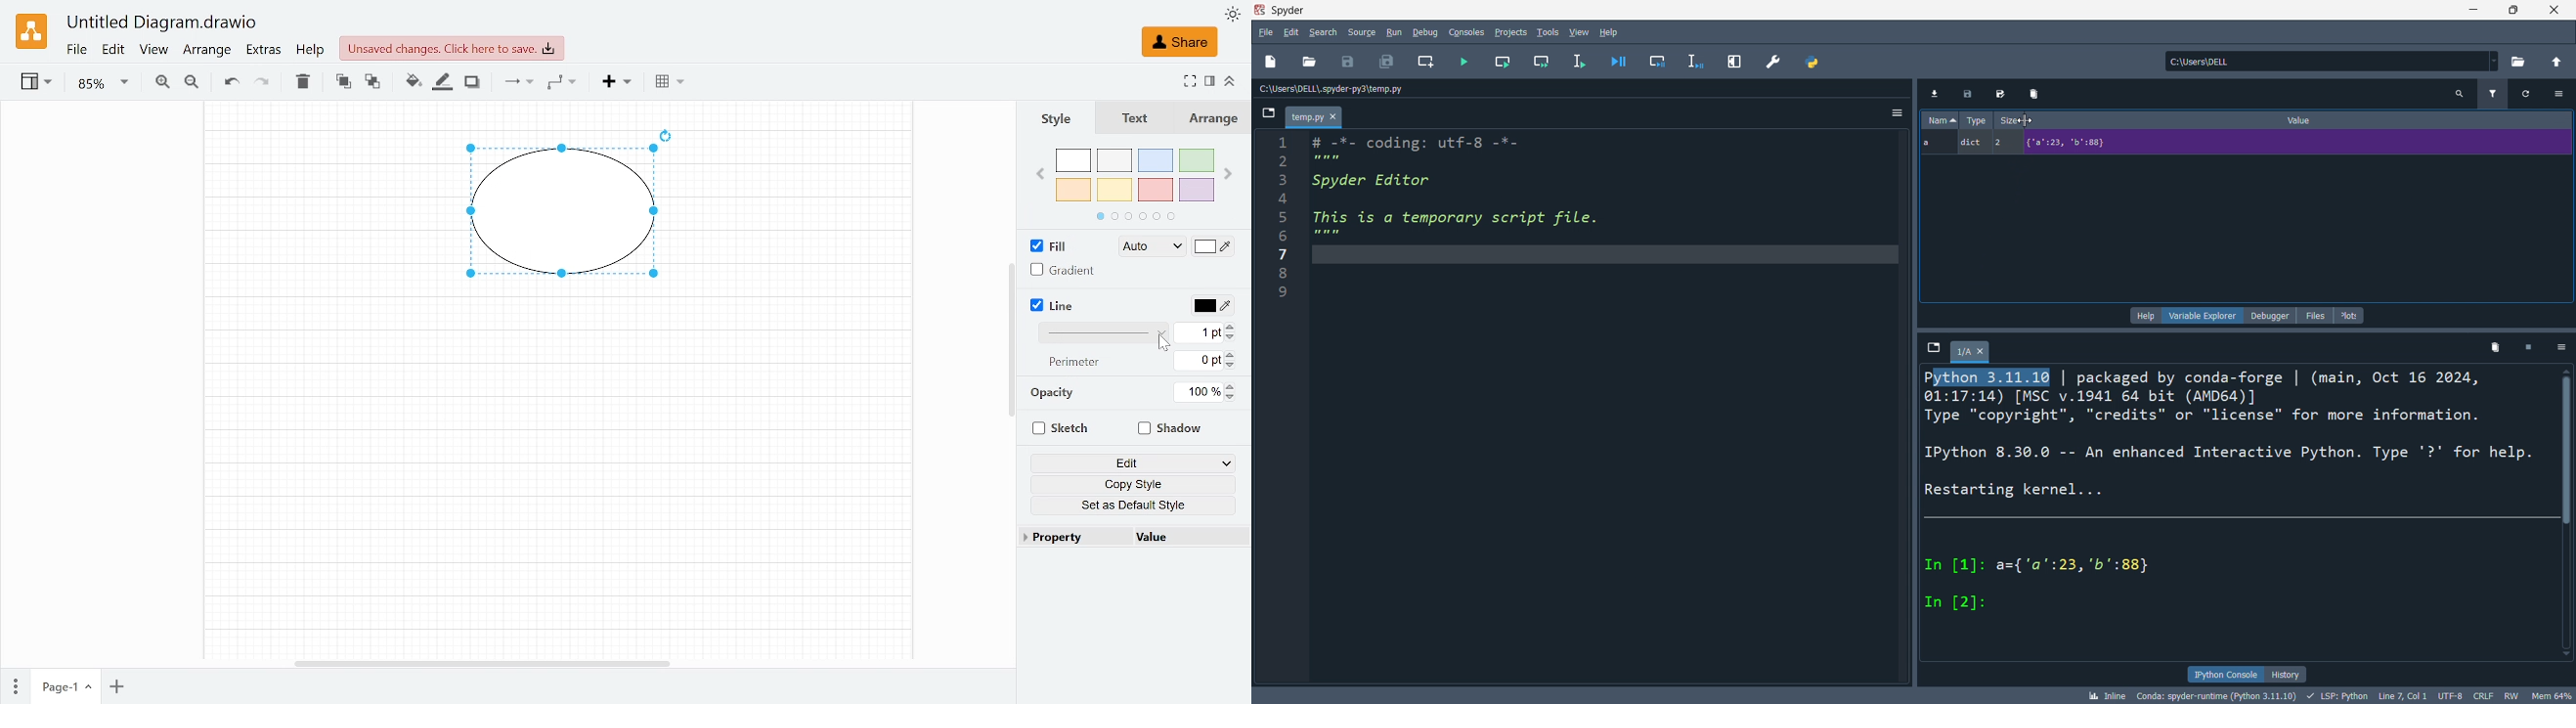 Image resolution: width=2576 pixels, height=728 pixels. Describe the element at coordinates (32, 30) in the screenshot. I see `Draw.io logo` at that location.